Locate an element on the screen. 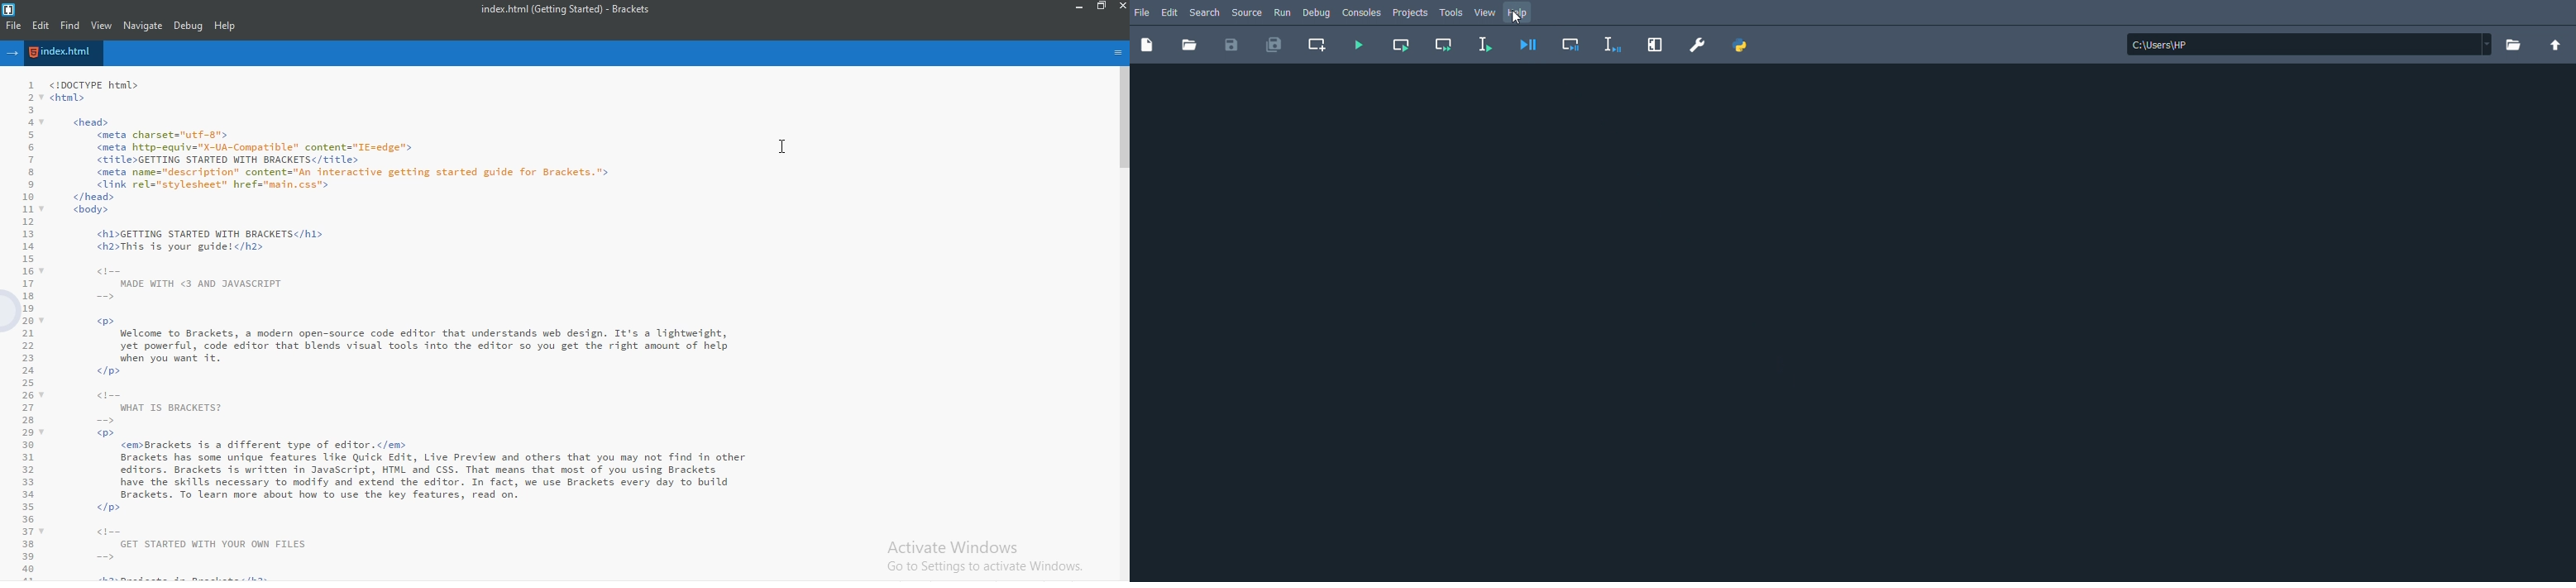 The height and width of the screenshot is (588, 2576). cursor is located at coordinates (784, 146).